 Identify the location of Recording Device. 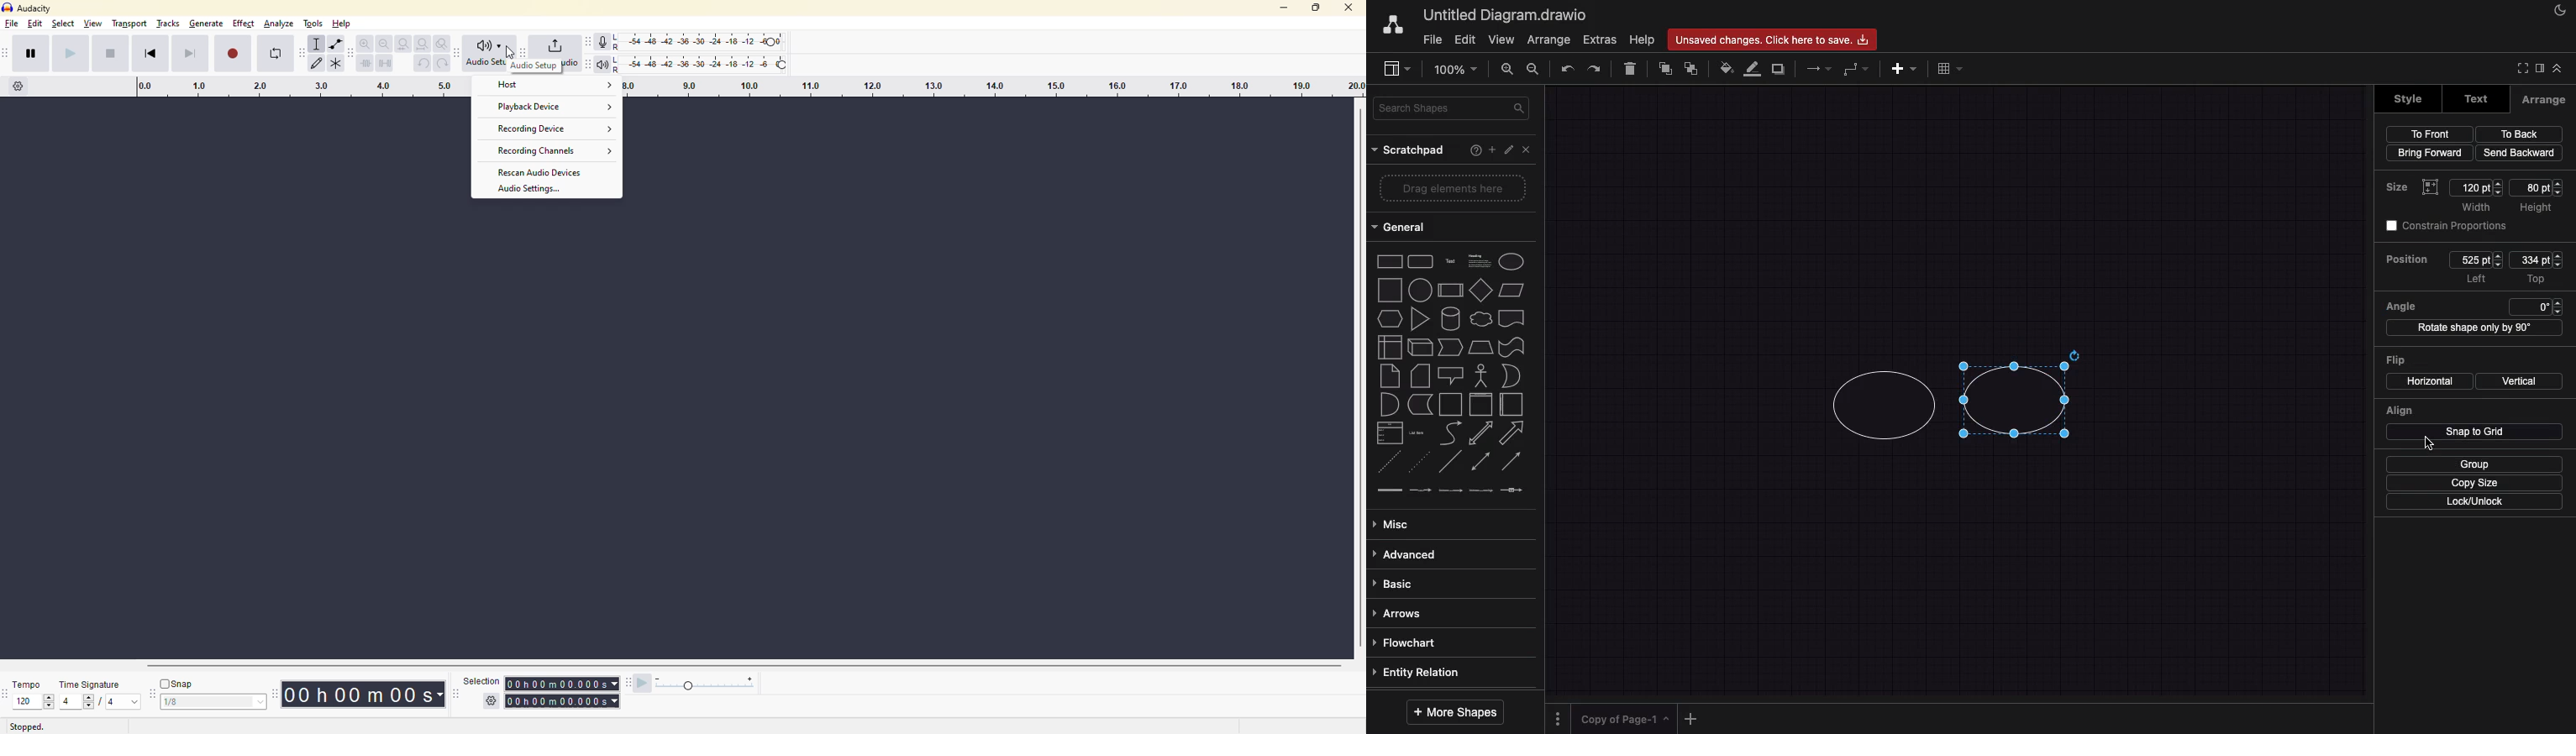
(552, 127).